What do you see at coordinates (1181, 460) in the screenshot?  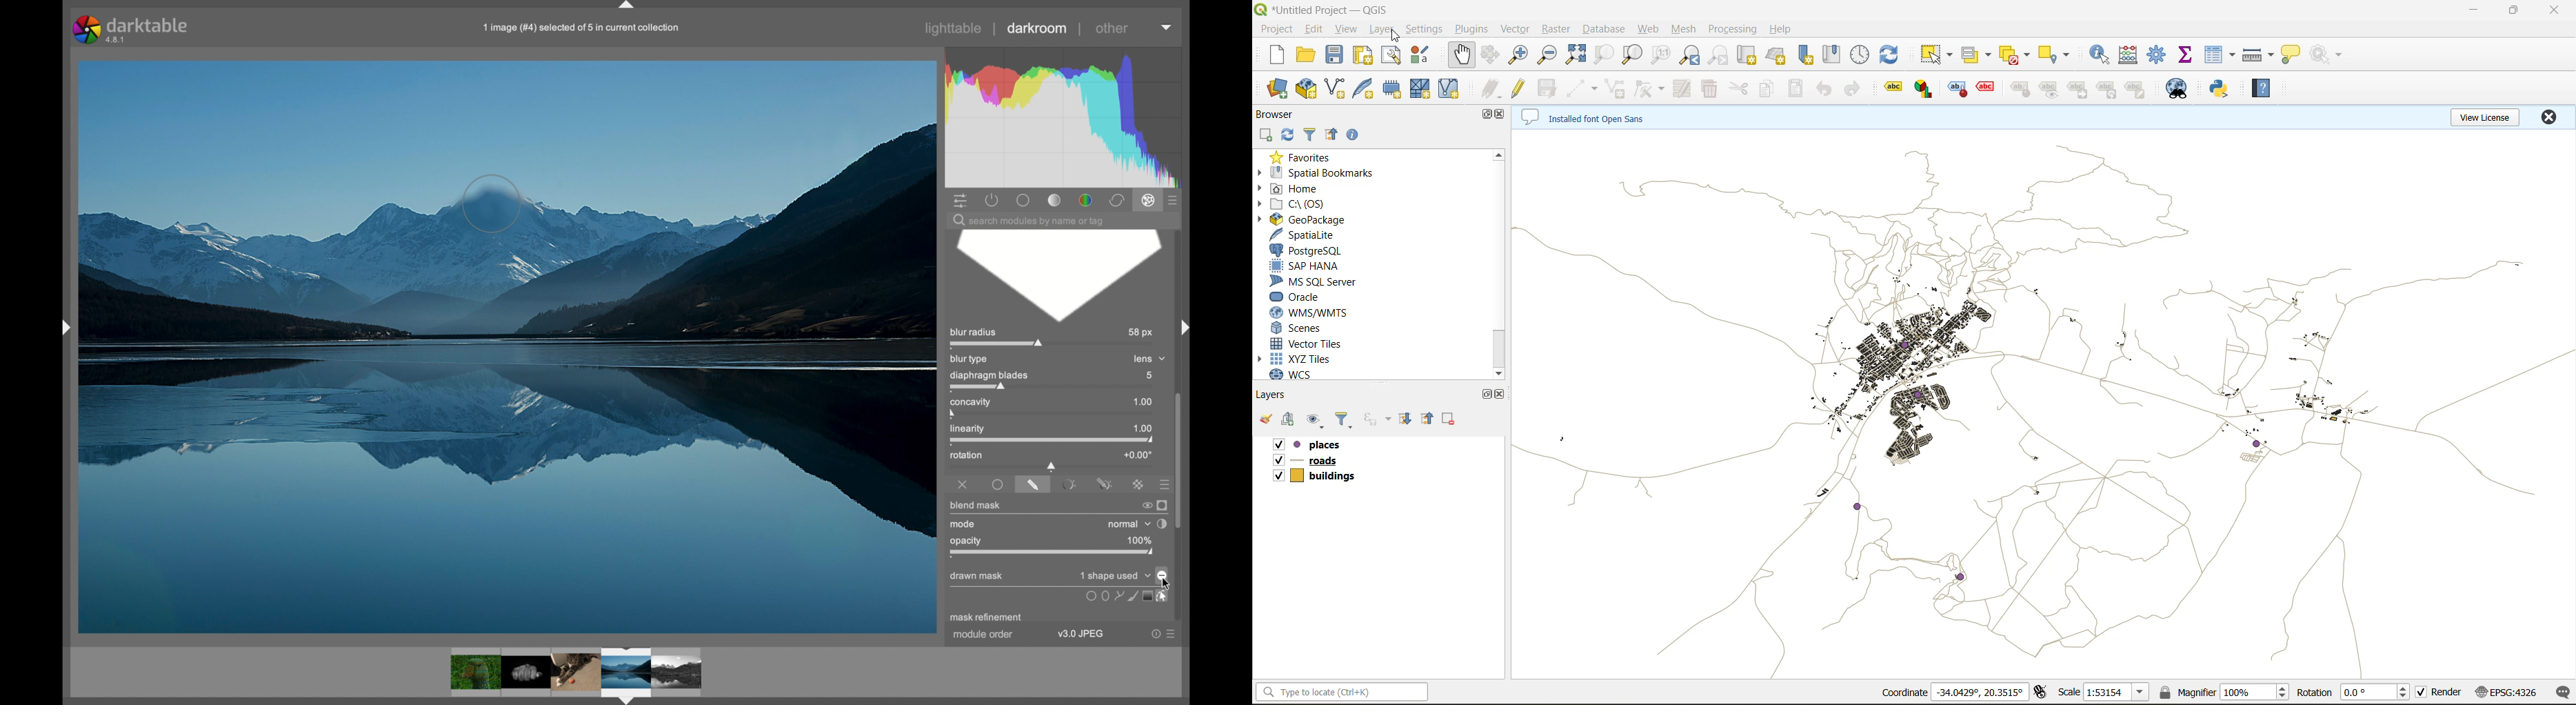 I see `scroll box` at bounding box center [1181, 460].